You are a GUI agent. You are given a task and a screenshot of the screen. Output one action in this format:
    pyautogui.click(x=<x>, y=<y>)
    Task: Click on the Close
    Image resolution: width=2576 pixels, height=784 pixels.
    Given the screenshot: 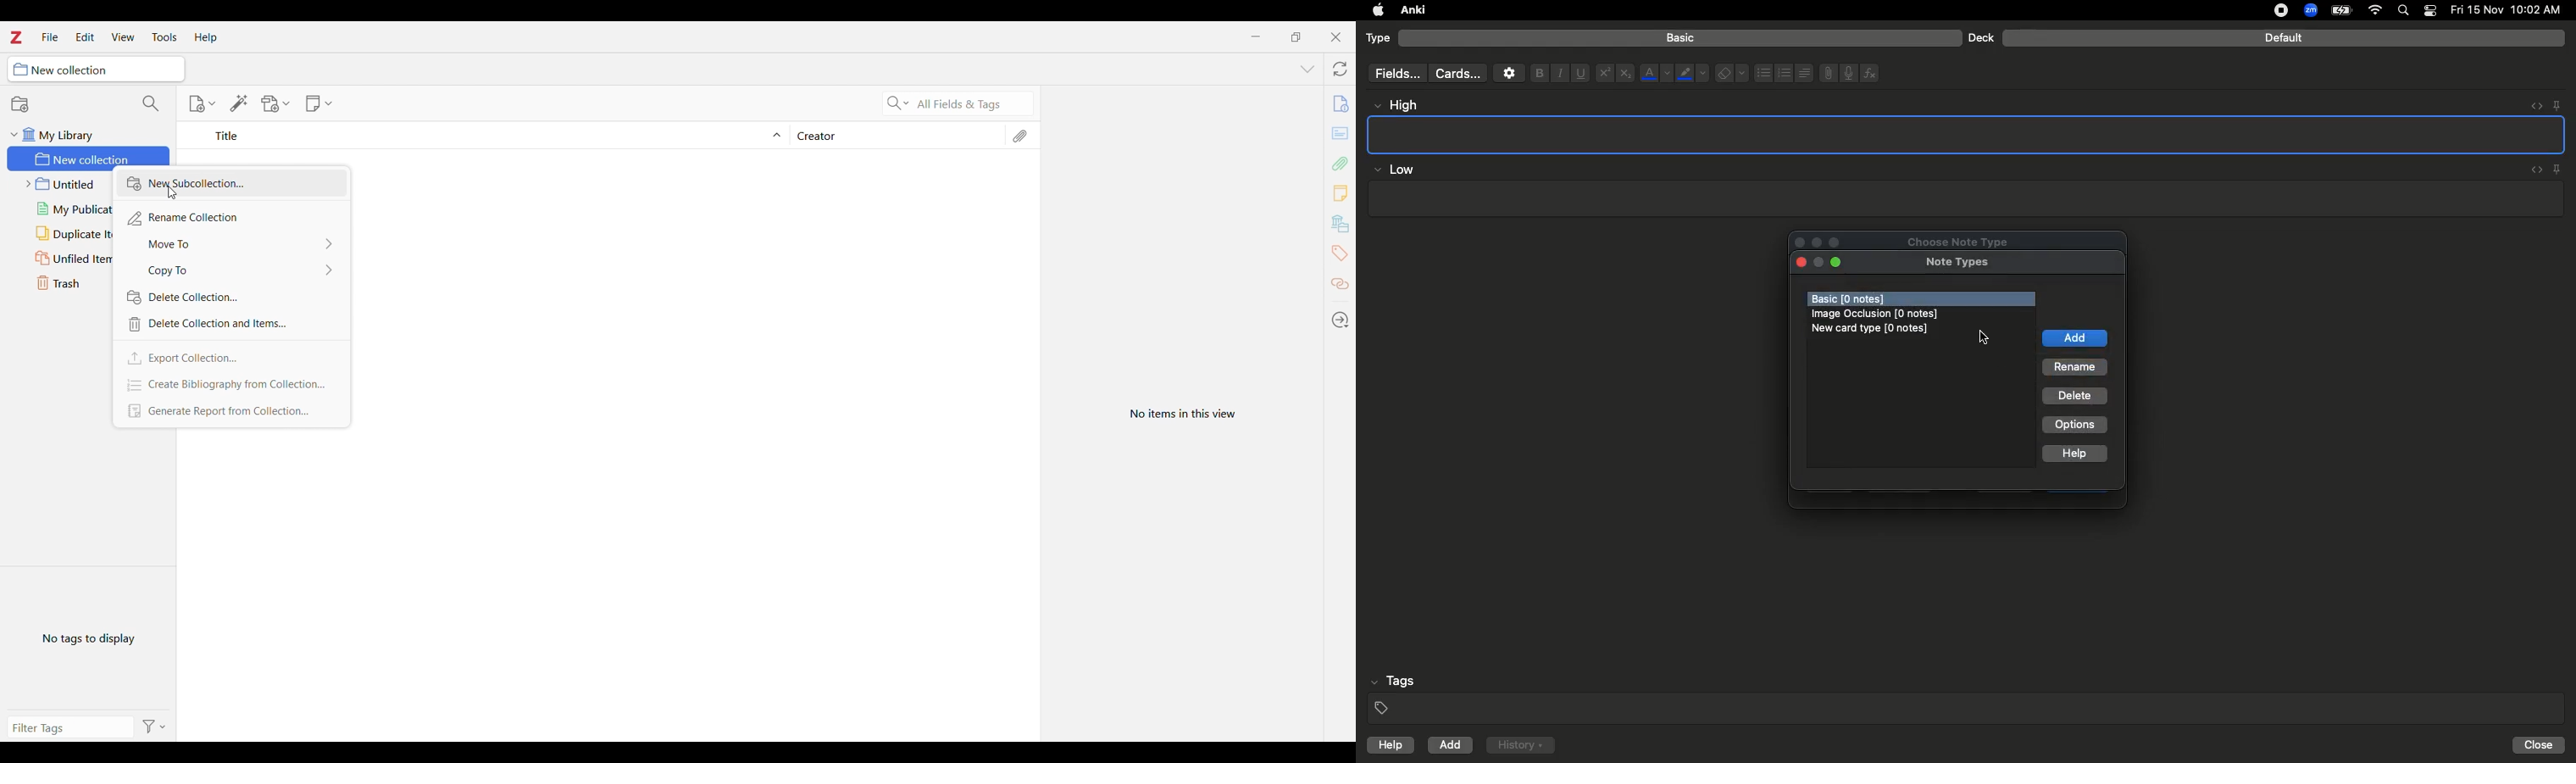 What is the action you would take?
    pyautogui.click(x=2541, y=745)
    